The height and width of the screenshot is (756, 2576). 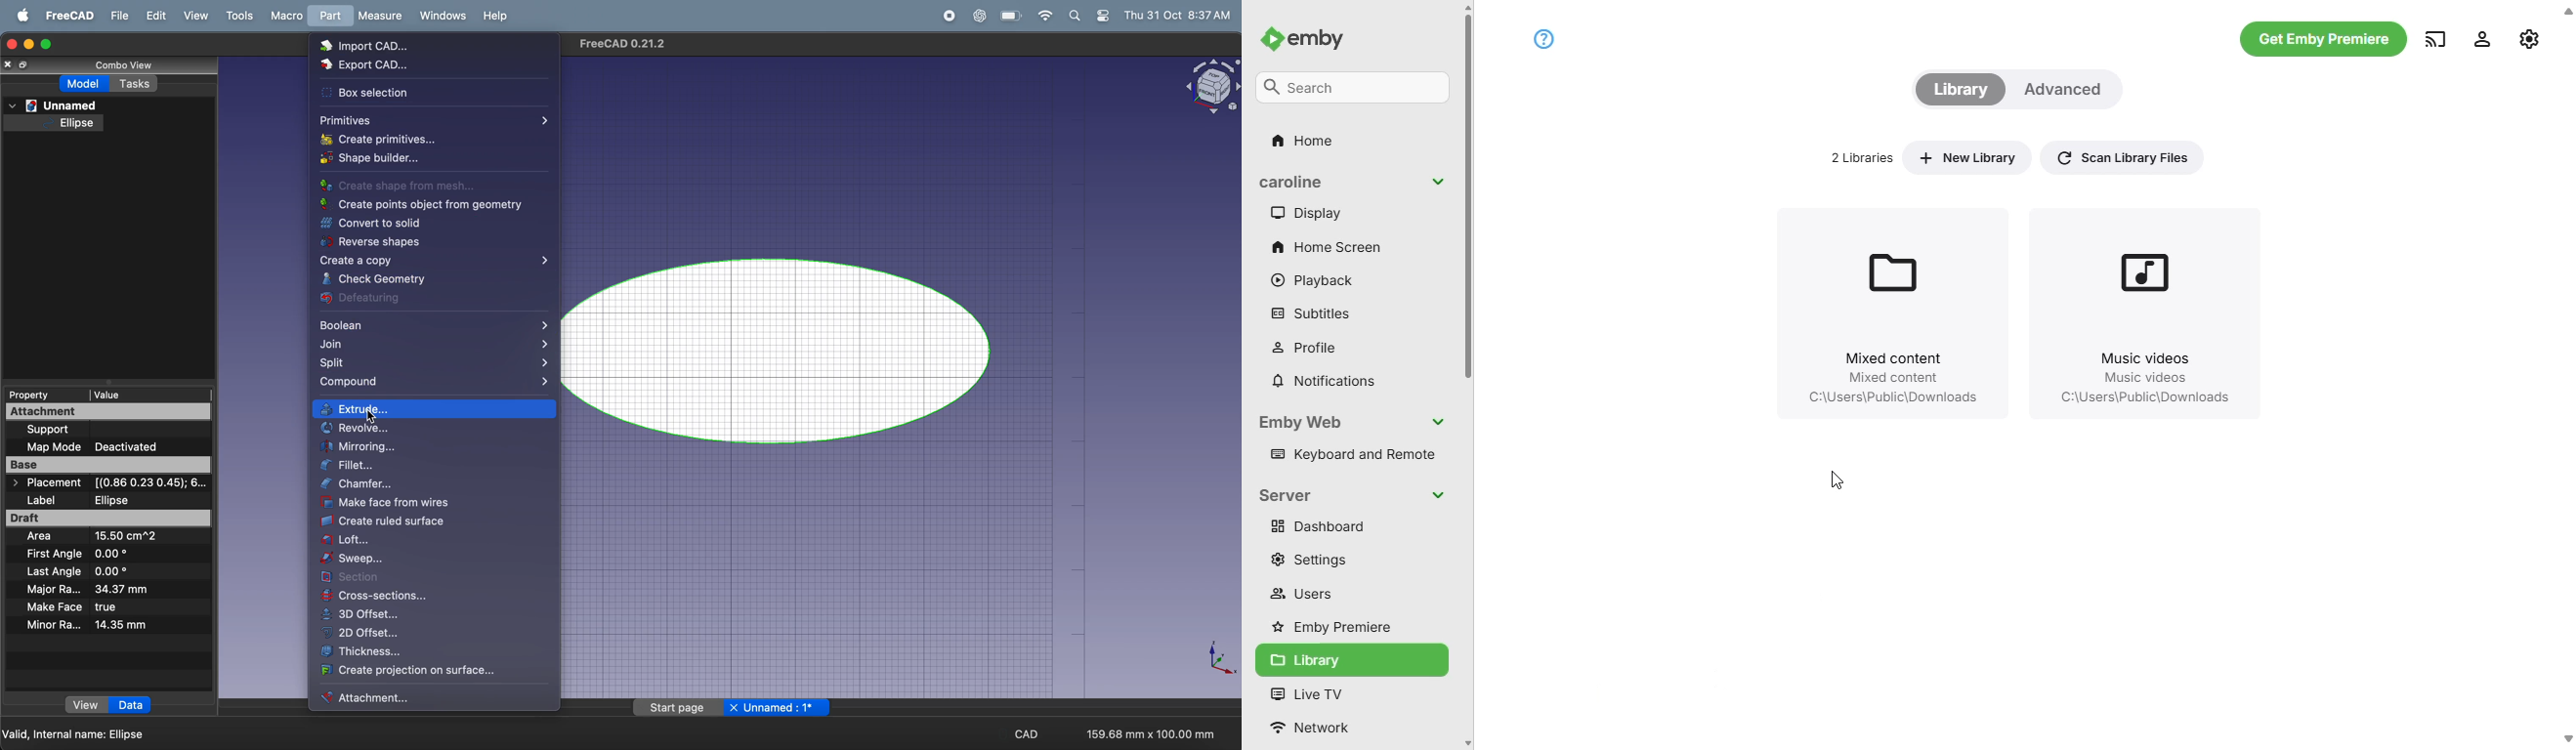 I want to click on unnamed file, so click(x=54, y=105).